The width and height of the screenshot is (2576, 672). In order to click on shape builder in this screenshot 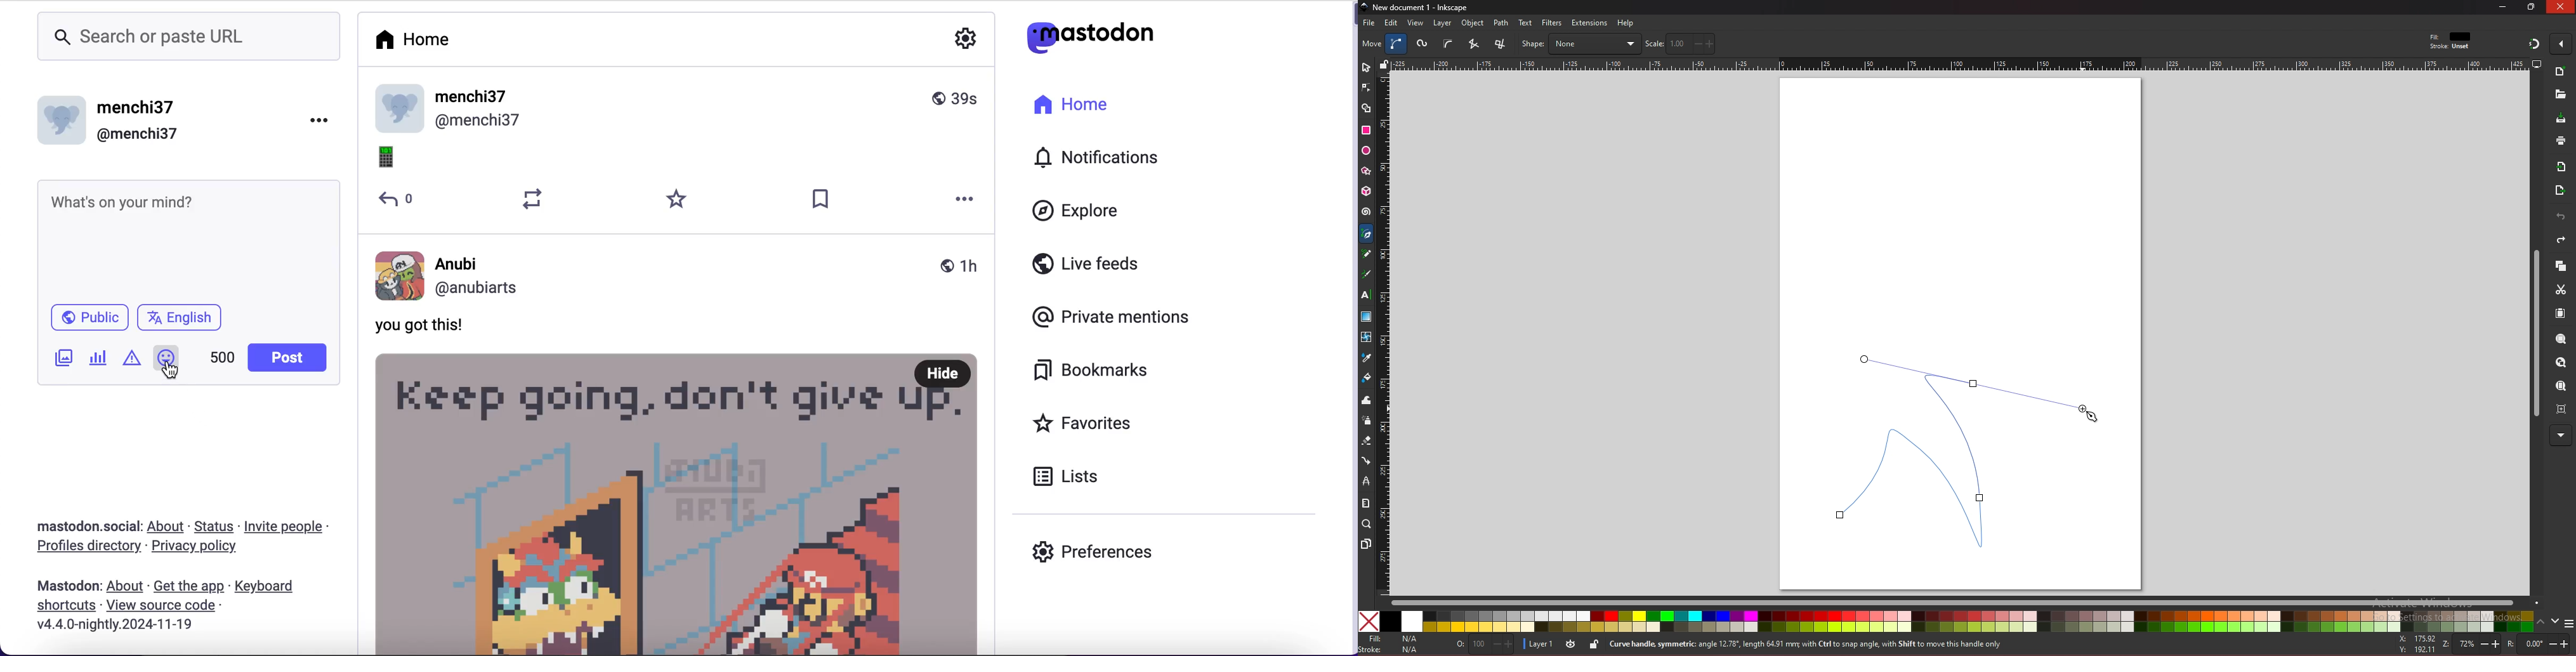, I will do `click(1367, 108)`.